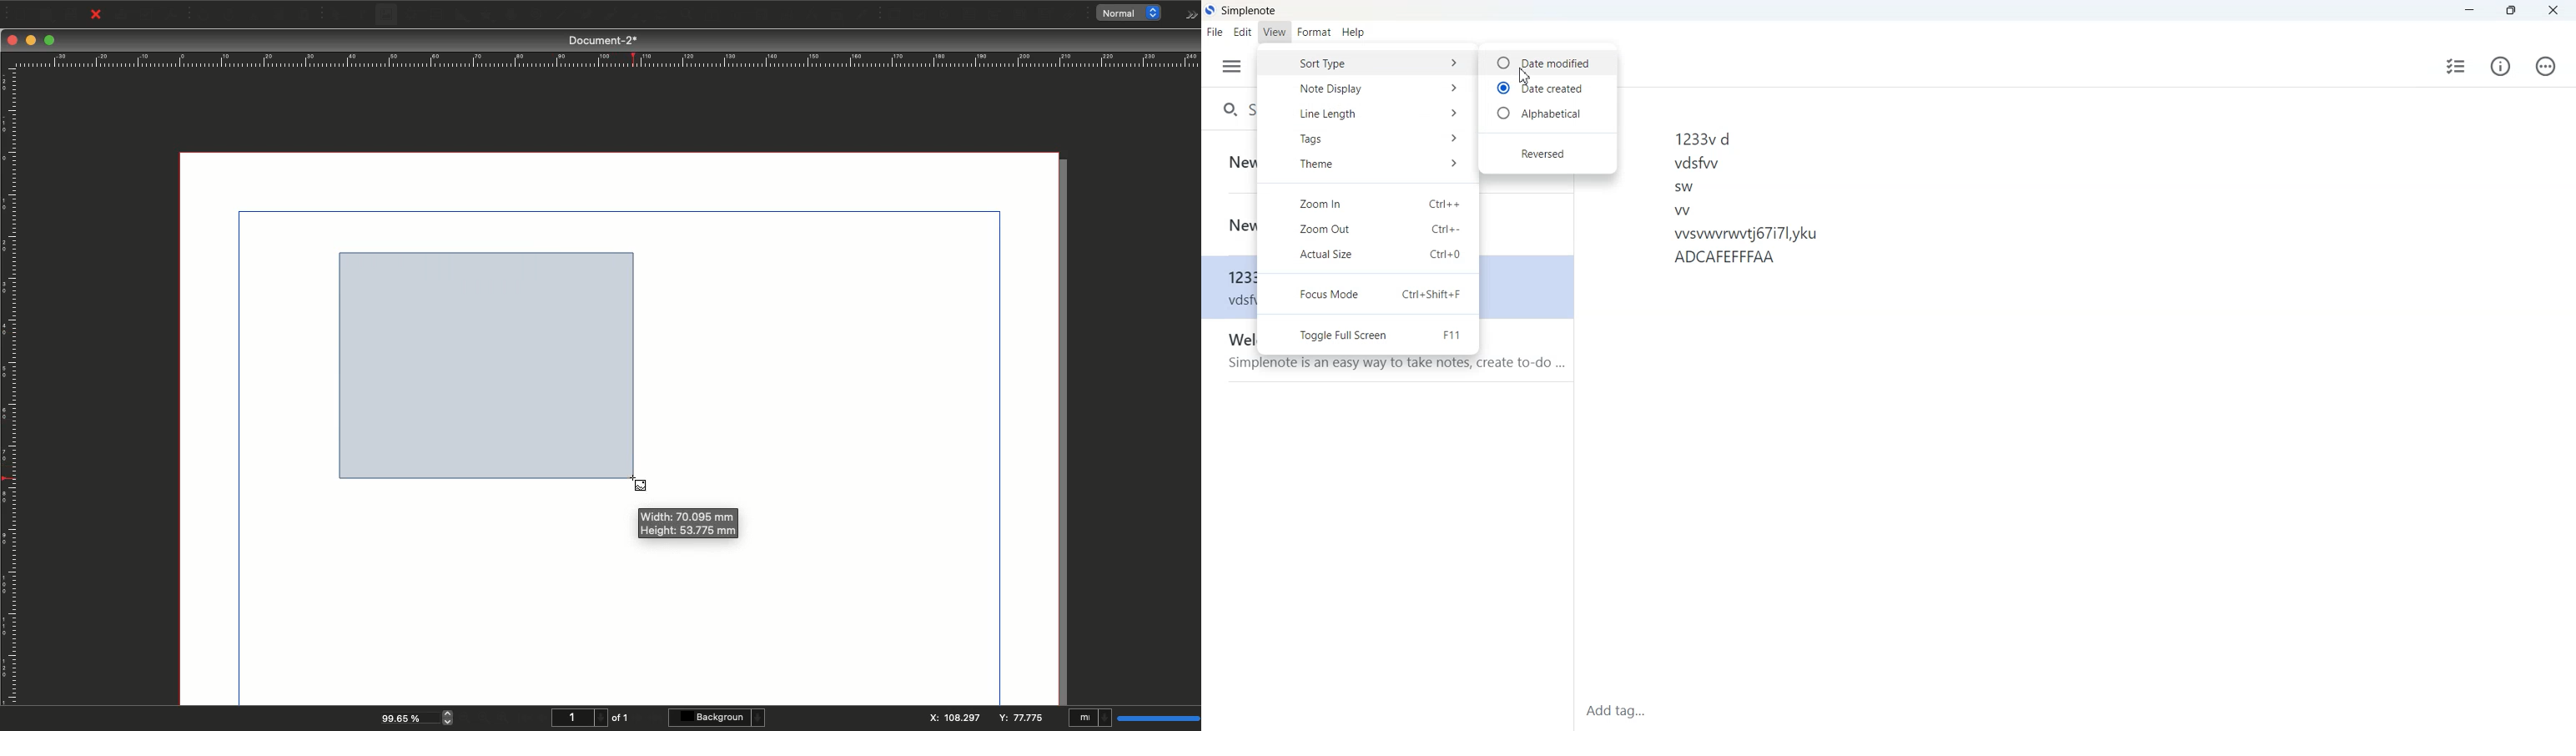  Describe the element at coordinates (719, 718) in the screenshot. I see `Background` at that location.